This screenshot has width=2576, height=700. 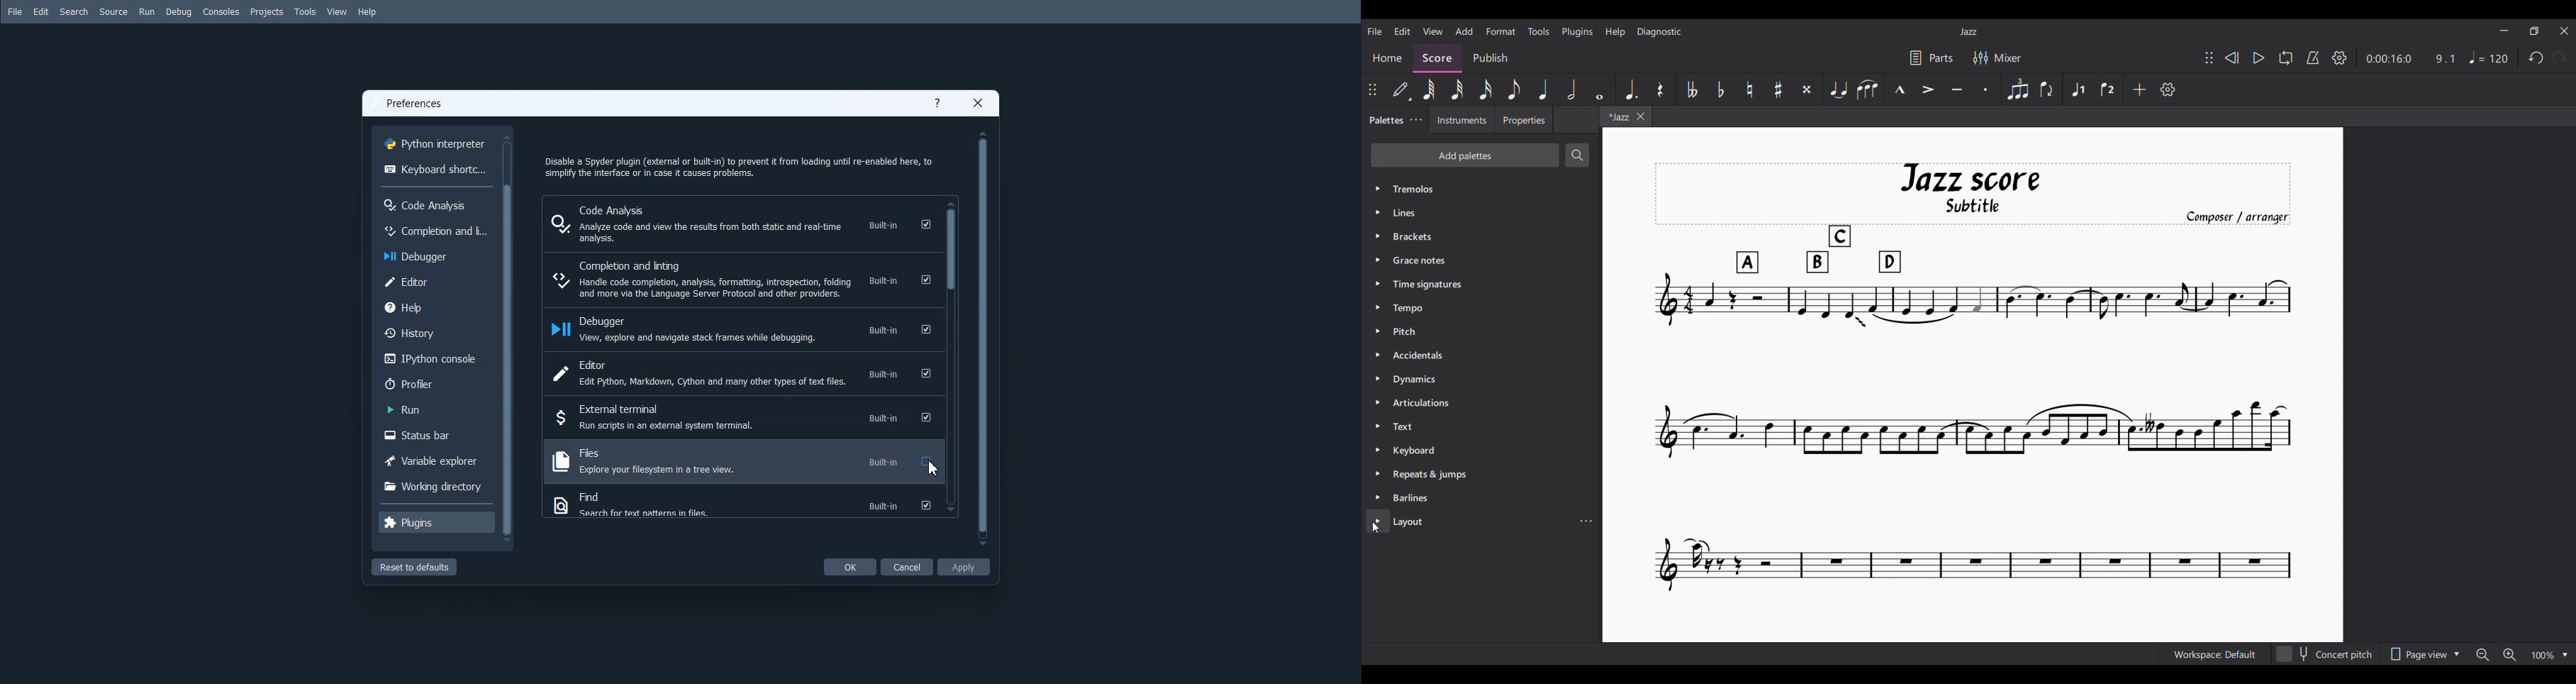 What do you see at coordinates (1750, 89) in the screenshot?
I see `Toggle natural` at bounding box center [1750, 89].